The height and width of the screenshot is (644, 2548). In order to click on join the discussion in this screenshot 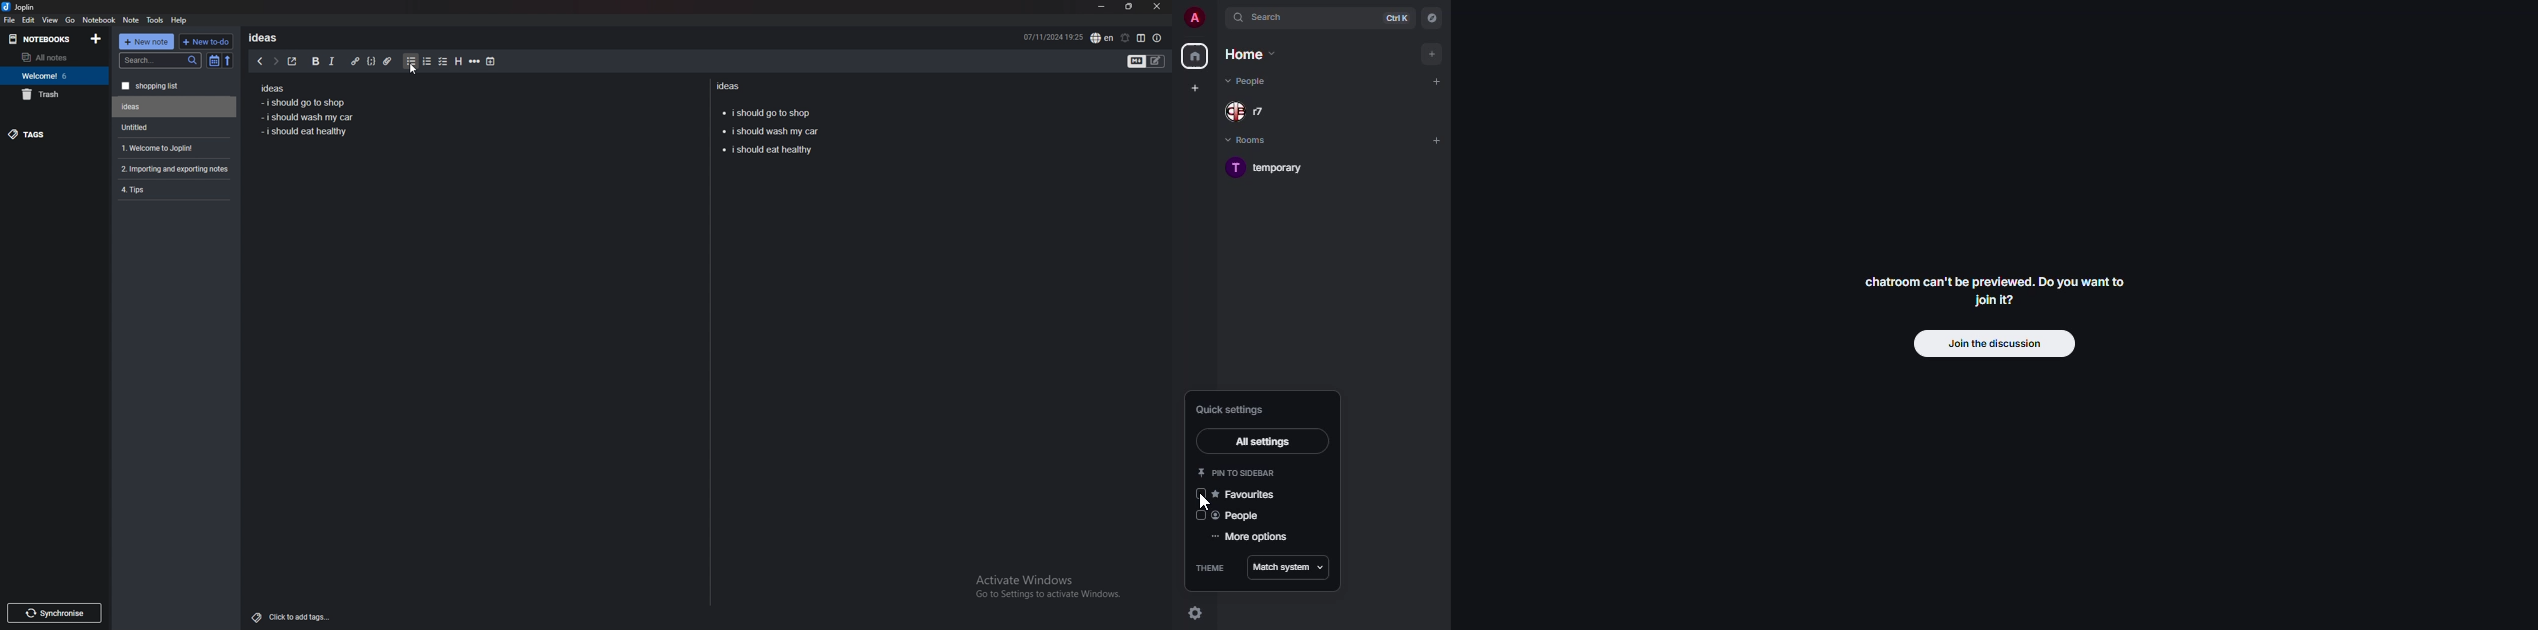, I will do `click(1993, 345)`.